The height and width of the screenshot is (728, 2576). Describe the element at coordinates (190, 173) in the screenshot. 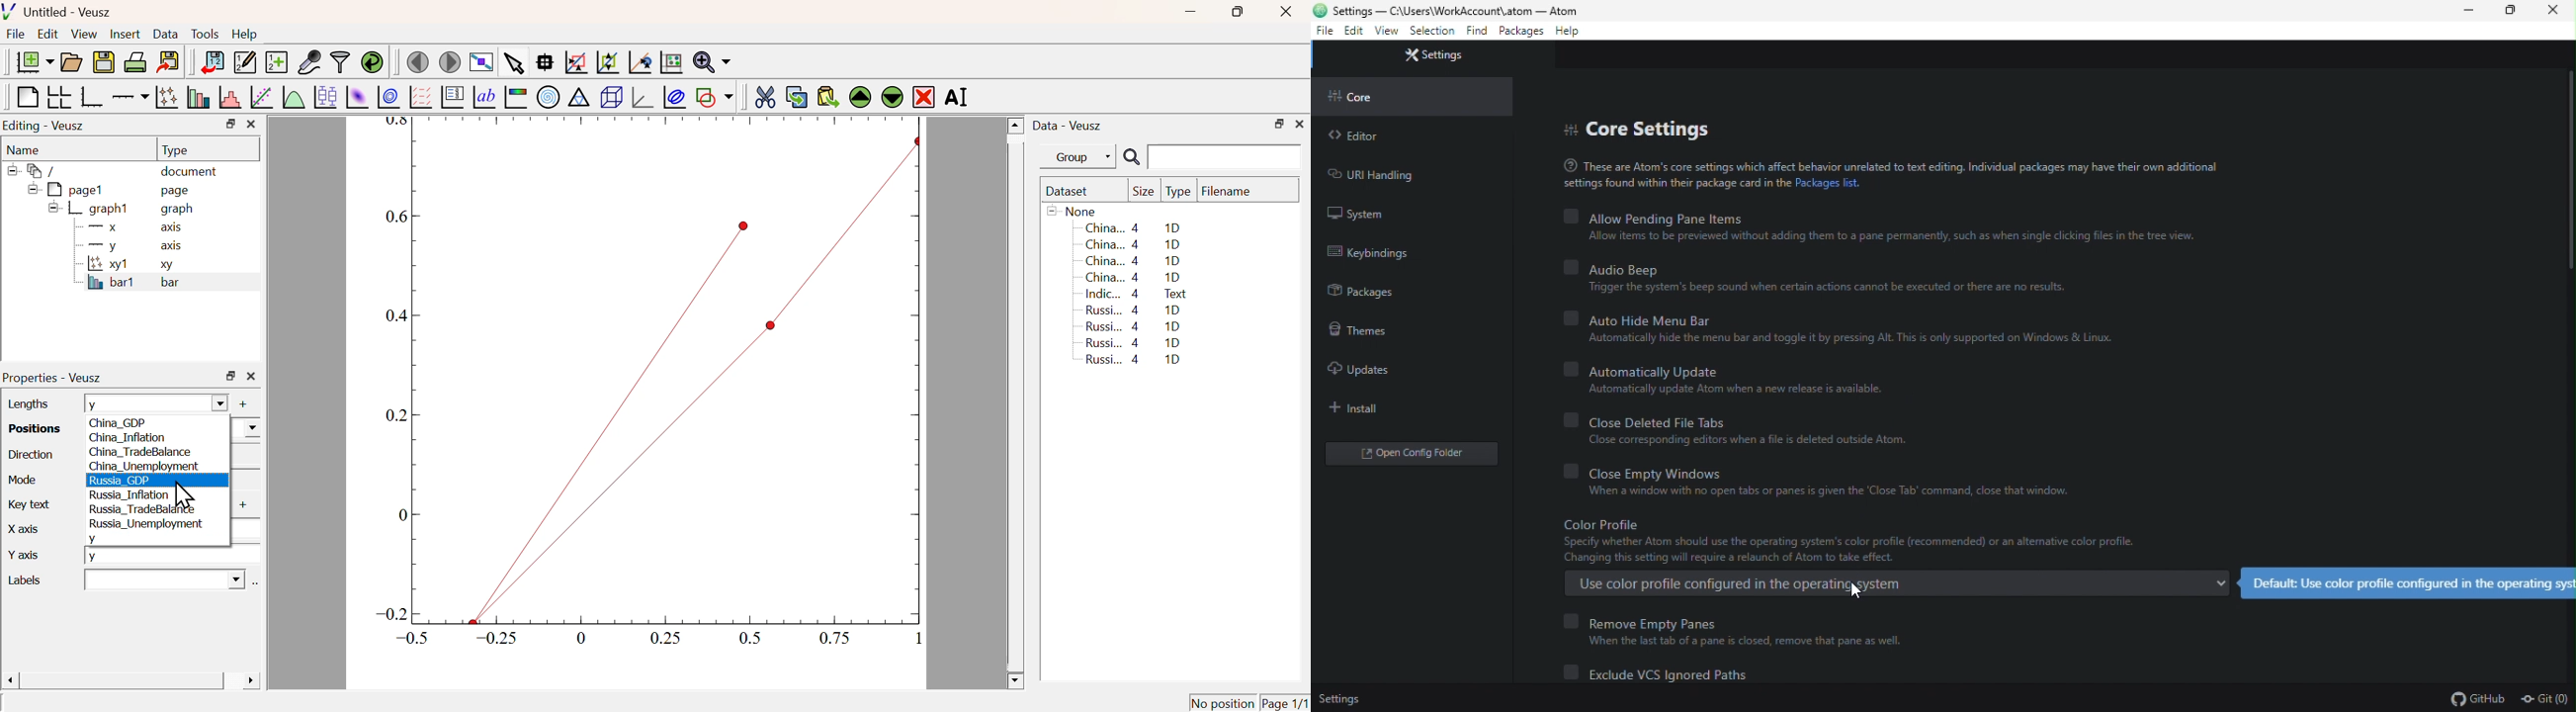

I see `document` at that location.